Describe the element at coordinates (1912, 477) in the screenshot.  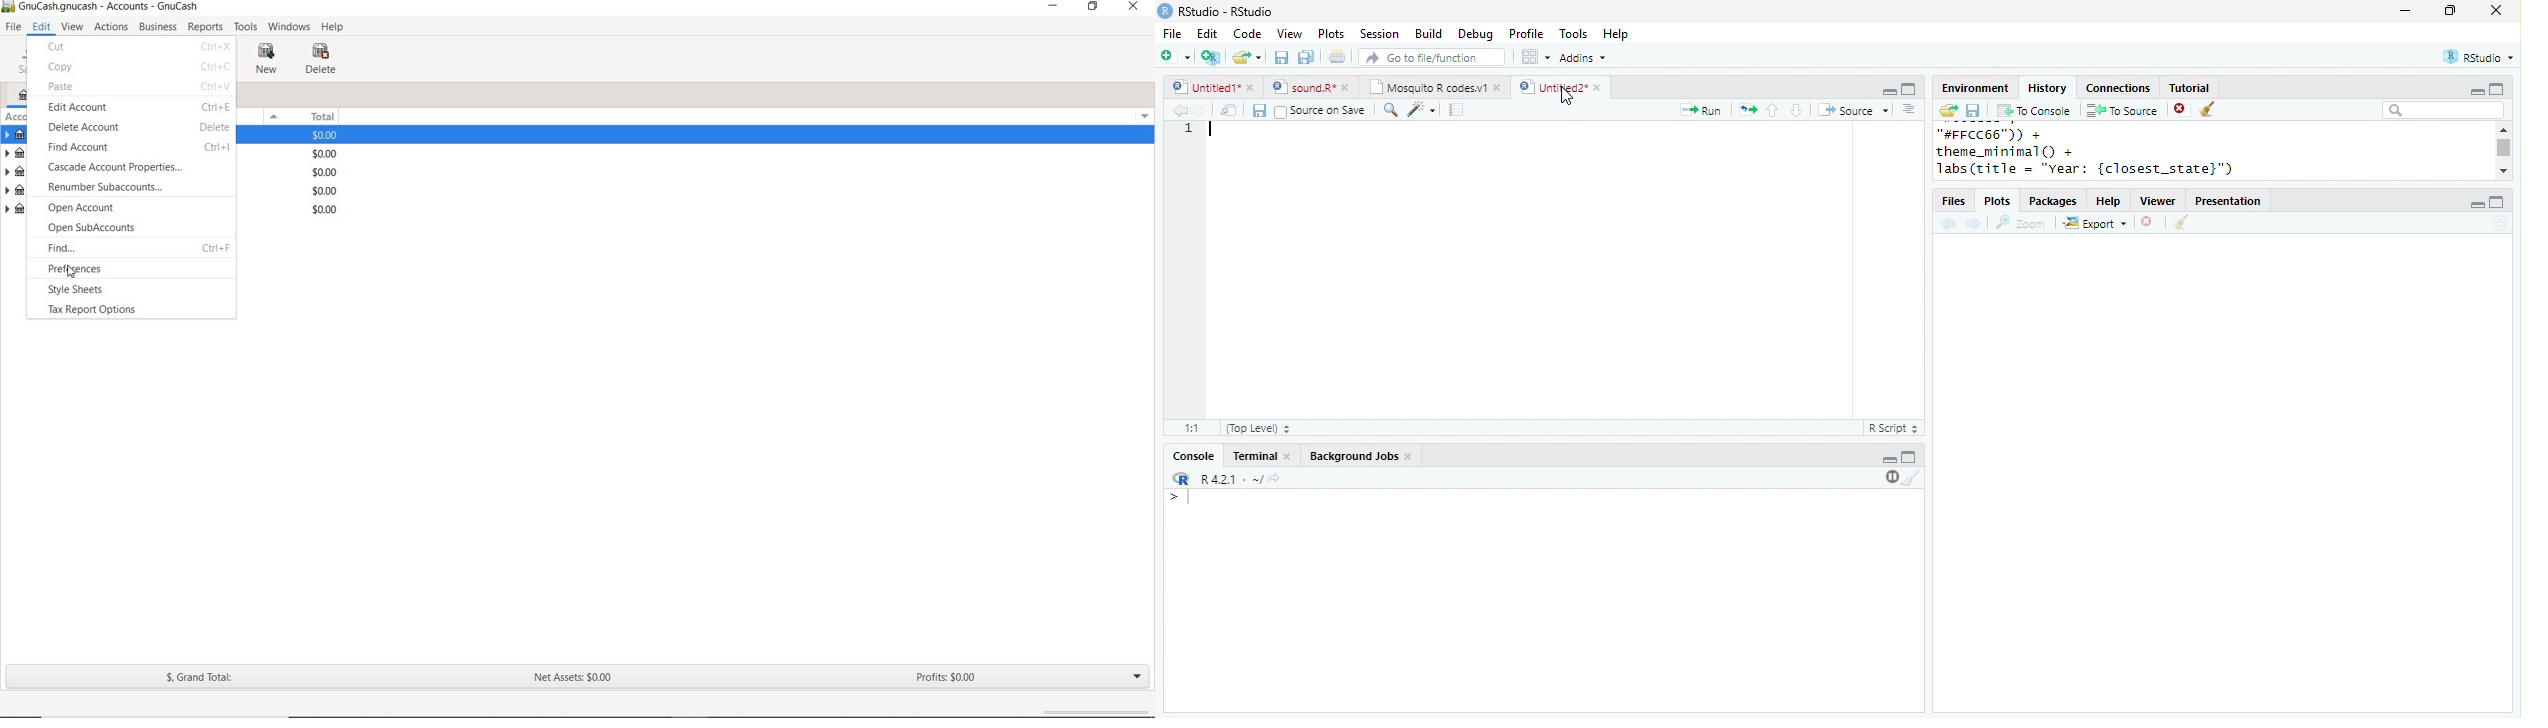
I see `clear` at that location.